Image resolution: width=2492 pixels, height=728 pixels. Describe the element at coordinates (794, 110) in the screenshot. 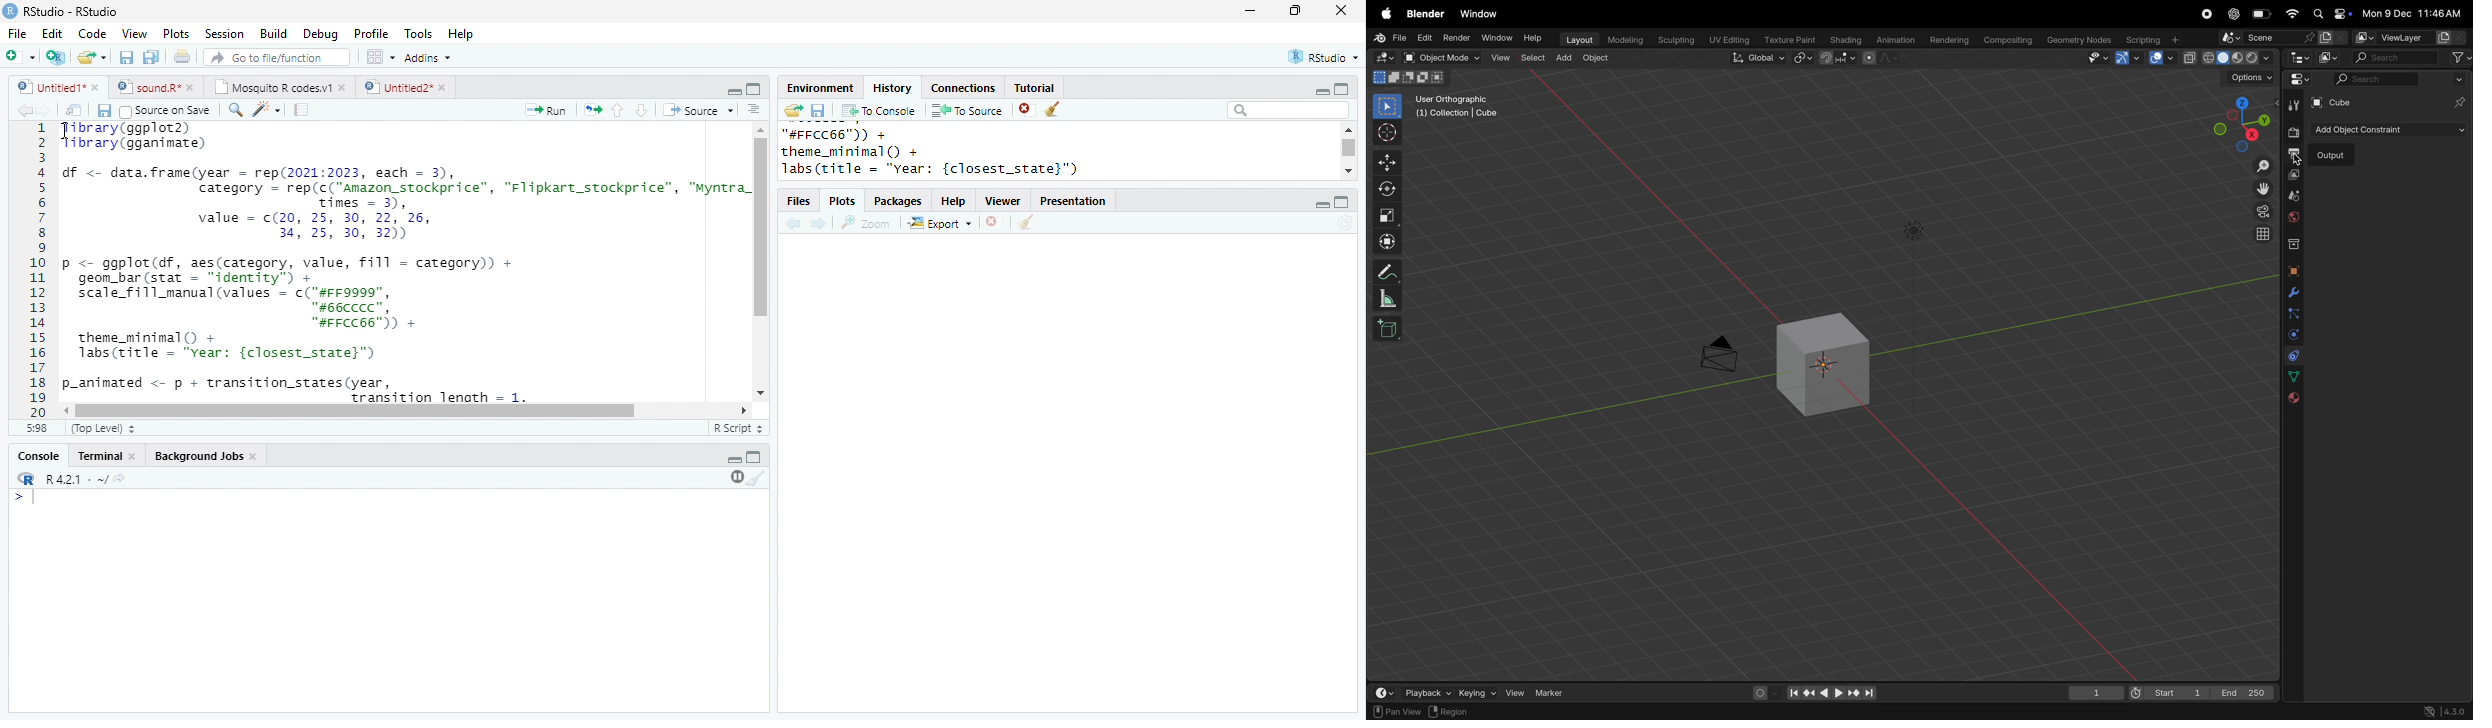

I see `open folder` at that location.